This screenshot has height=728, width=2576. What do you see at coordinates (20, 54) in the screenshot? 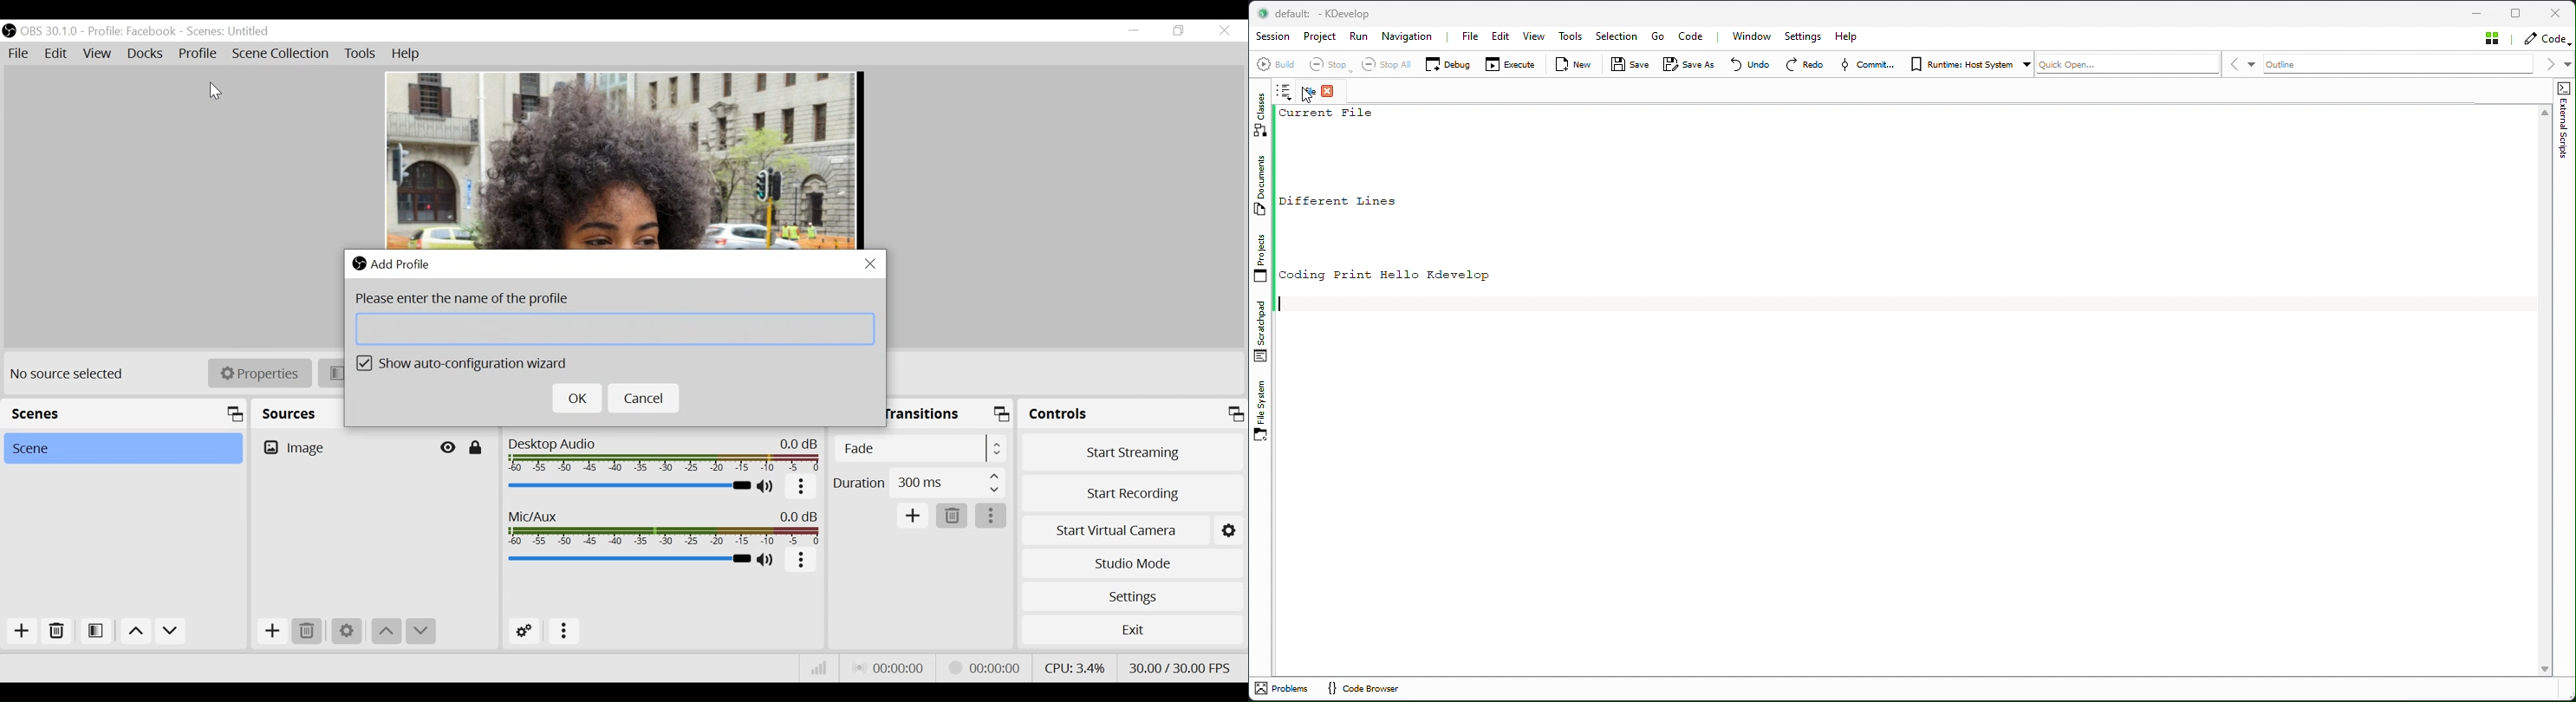
I see `File` at bounding box center [20, 54].